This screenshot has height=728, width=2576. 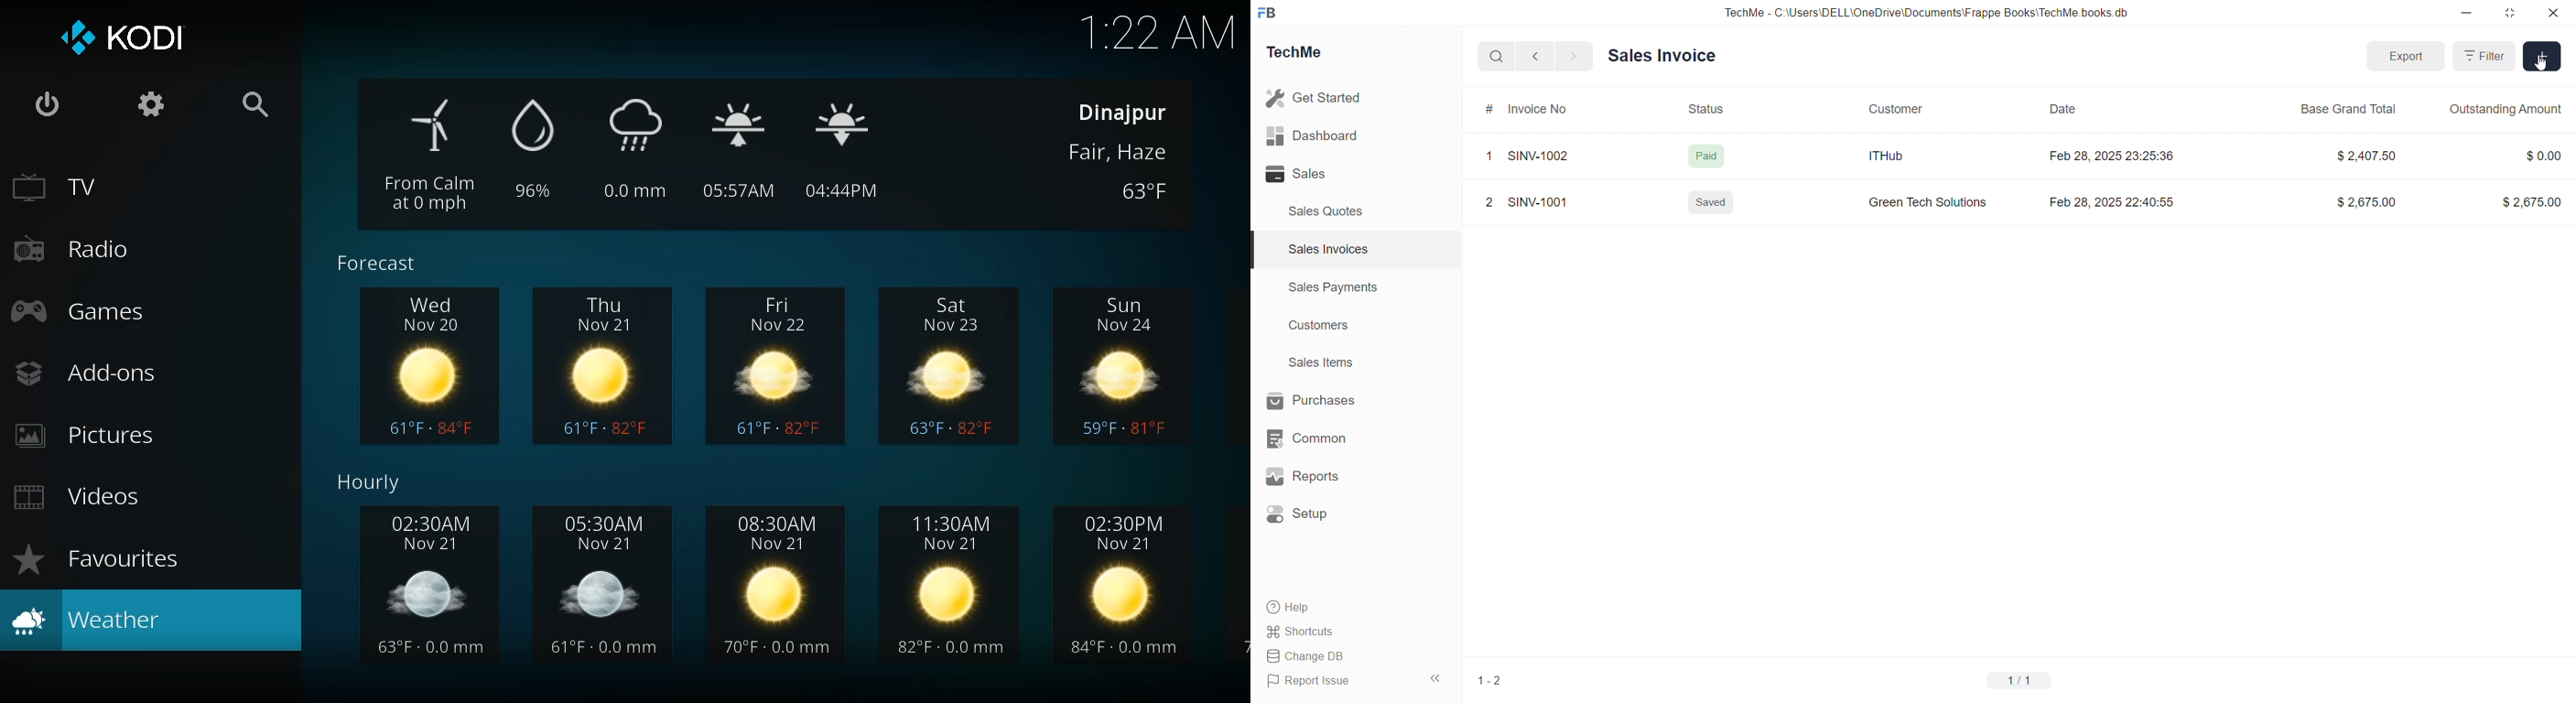 What do you see at coordinates (1305, 519) in the screenshot?
I see `@ Setup` at bounding box center [1305, 519].